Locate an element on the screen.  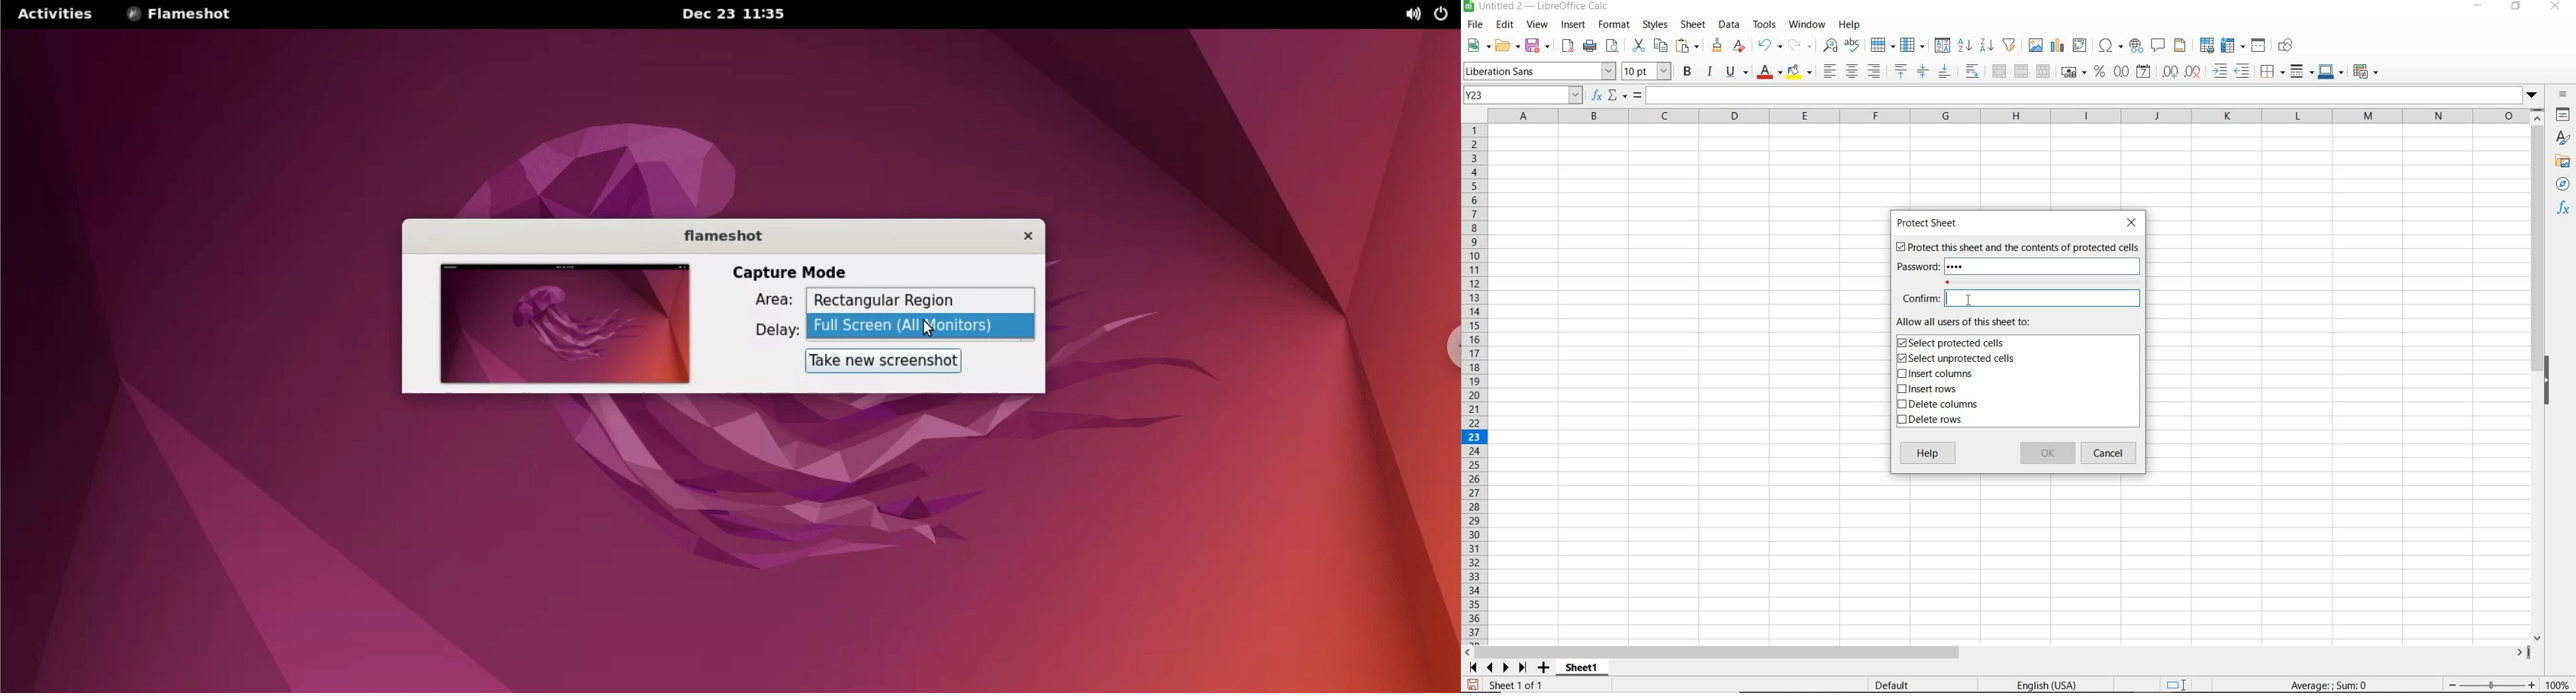
INCREASE INDENT is located at coordinates (2220, 72).